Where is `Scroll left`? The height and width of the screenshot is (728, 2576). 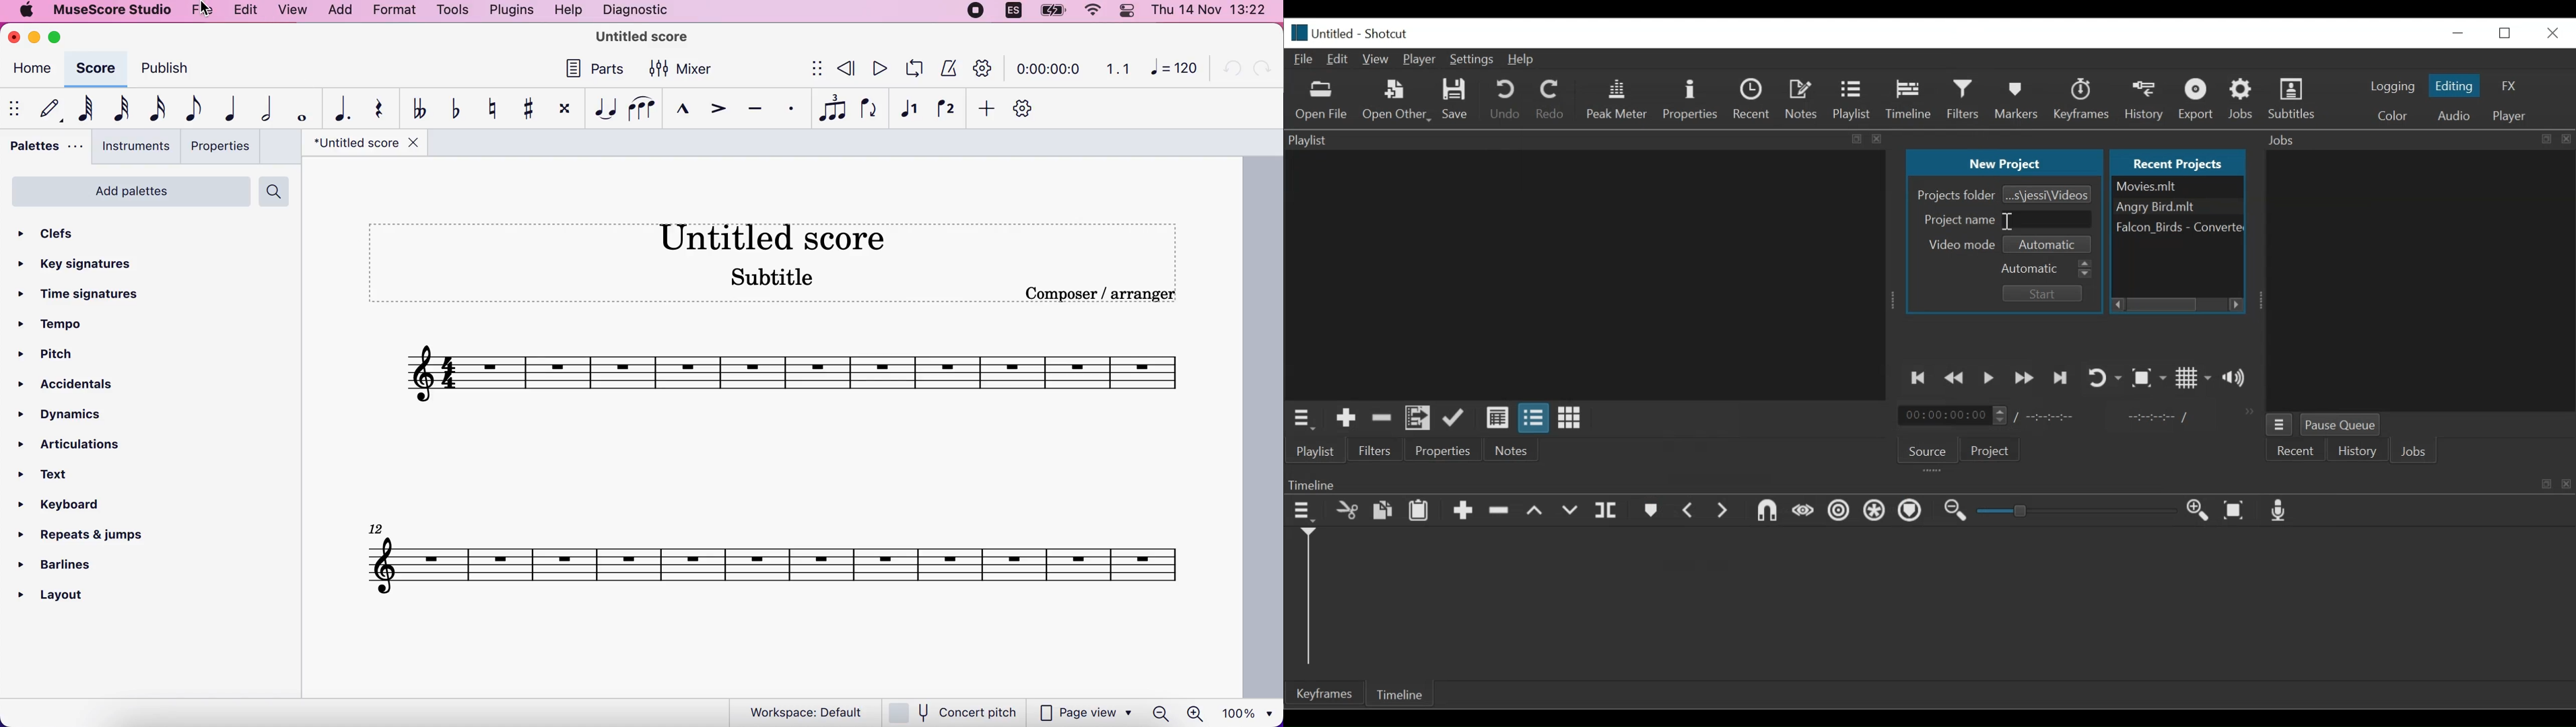
Scroll left is located at coordinates (2117, 304).